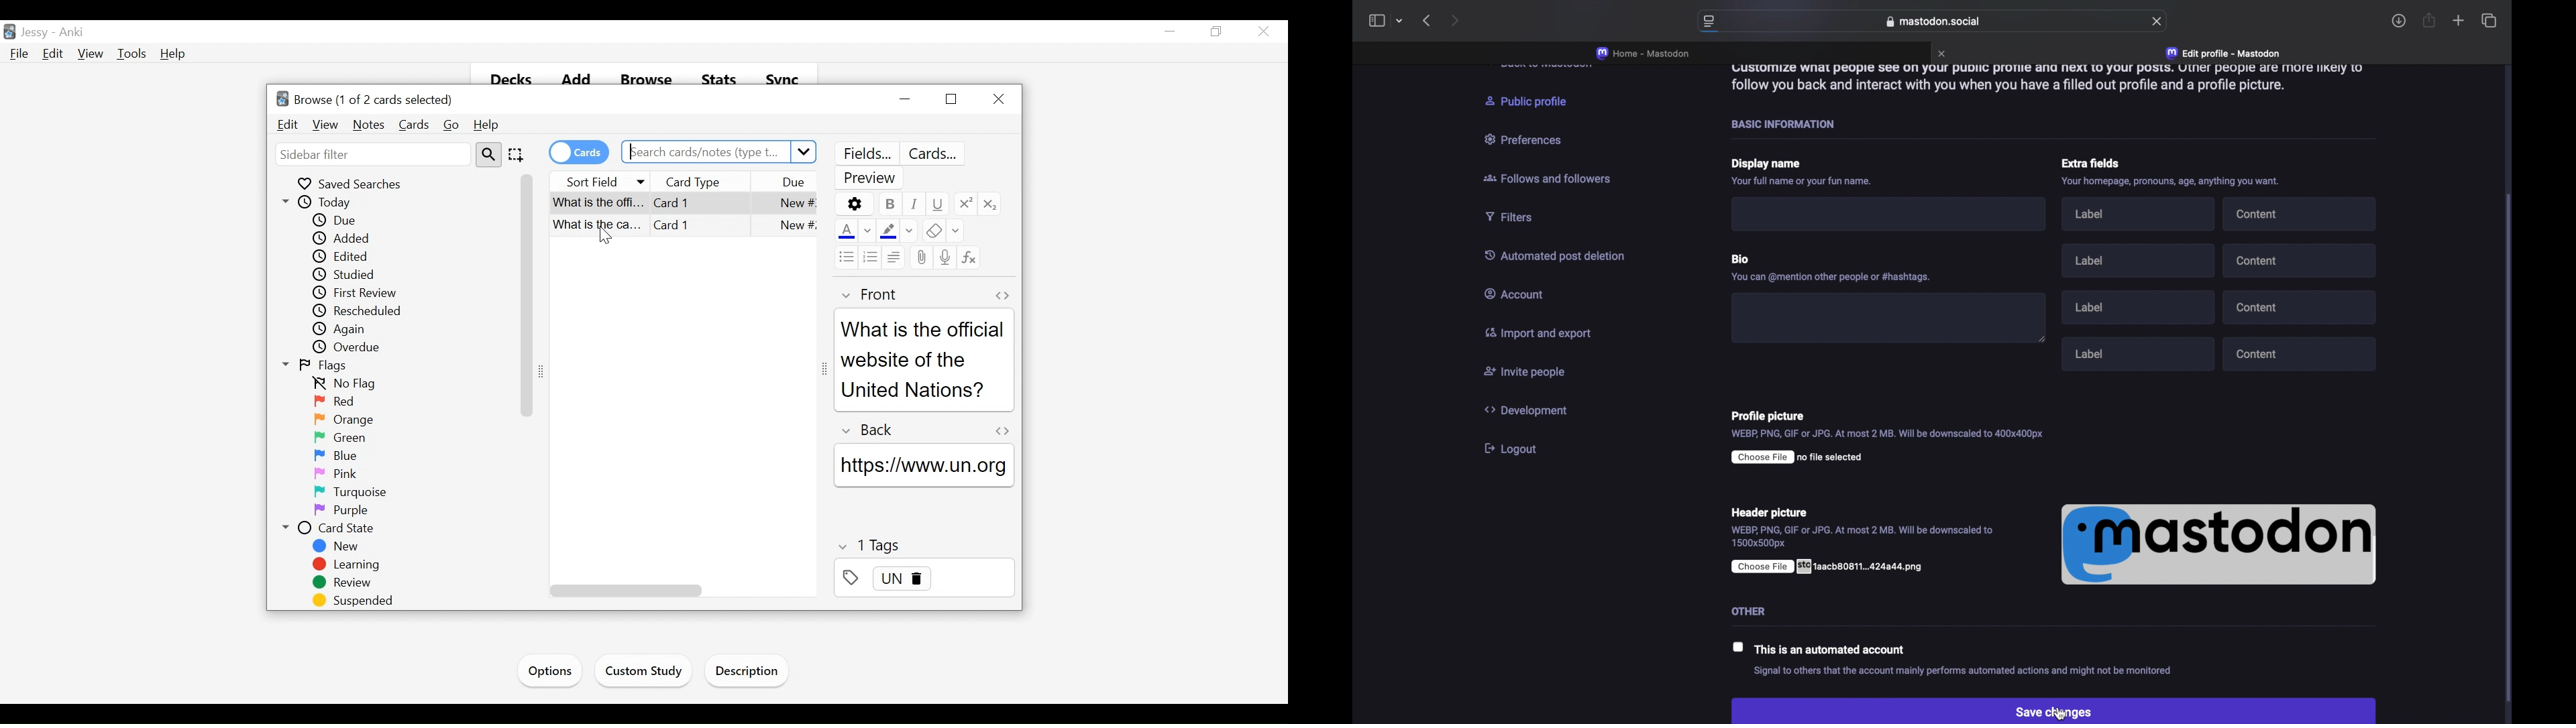 Image resolution: width=2576 pixels, height=728 pixels. What do you see at coordinates (1708, 22) in the screenshot?
I see `website preferences` at bounding box center [1708, 22].